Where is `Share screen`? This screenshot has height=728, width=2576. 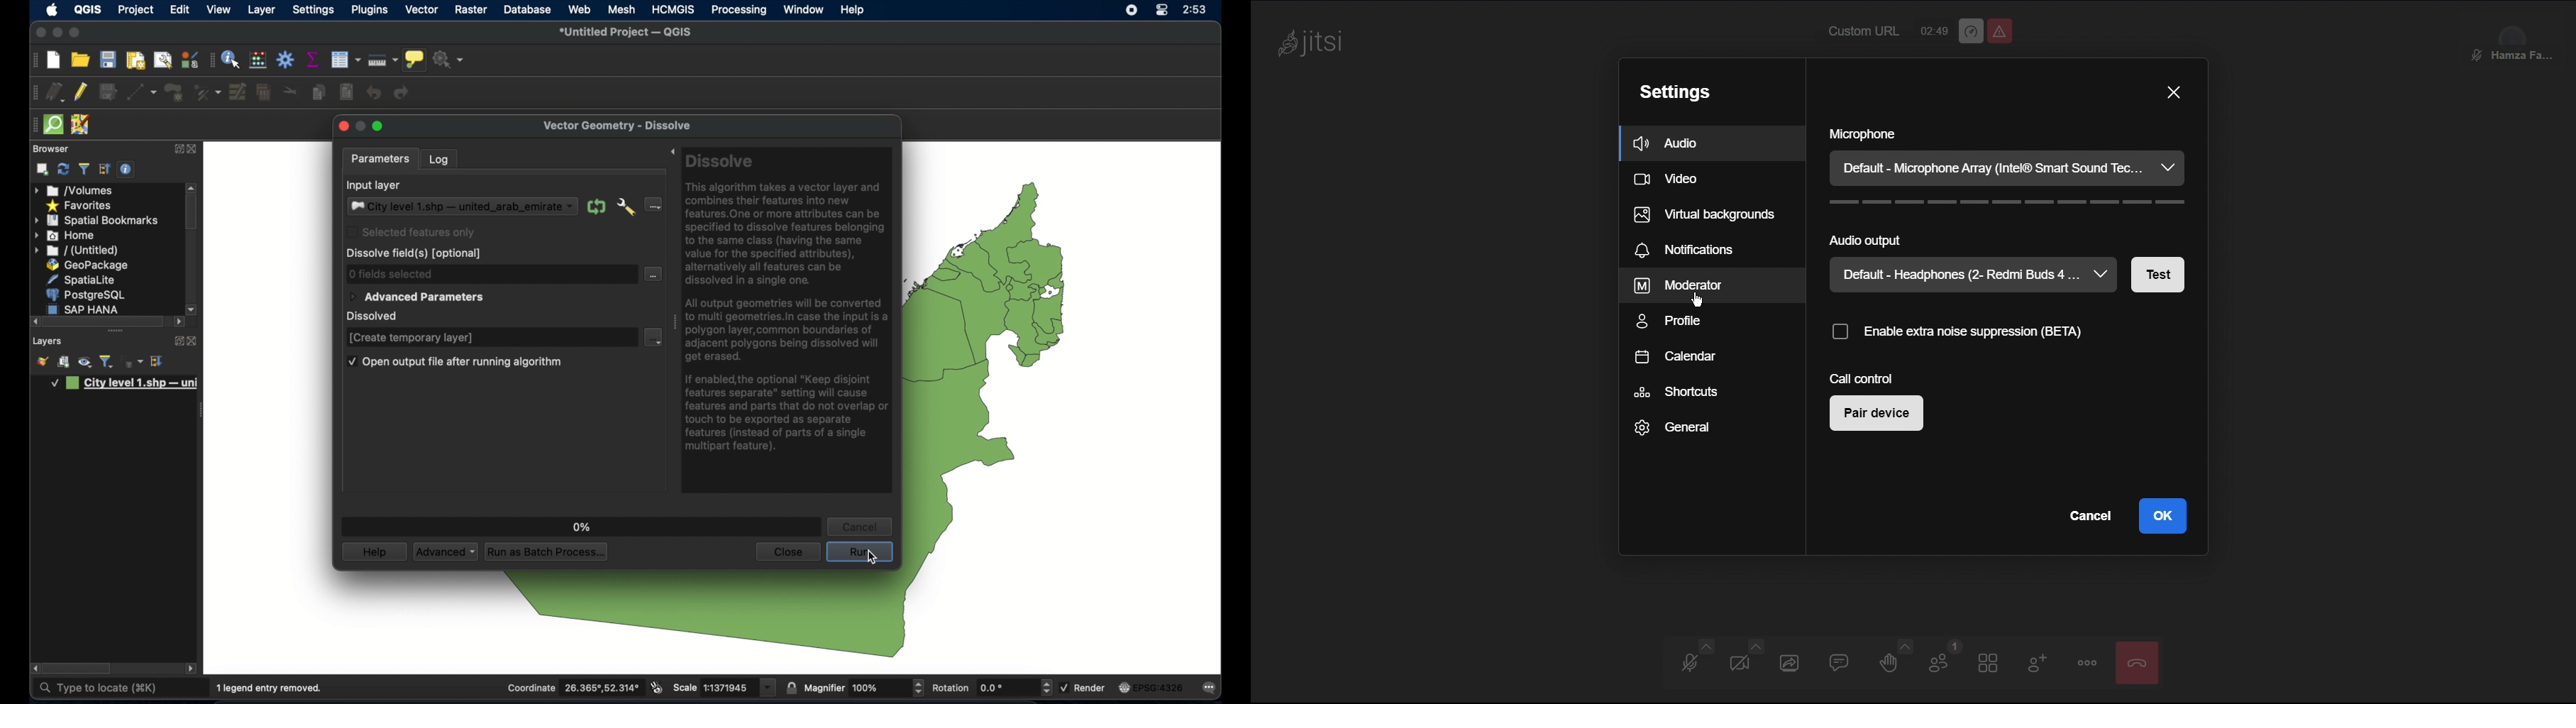
Share screen is located at coordinates (1789, 662).